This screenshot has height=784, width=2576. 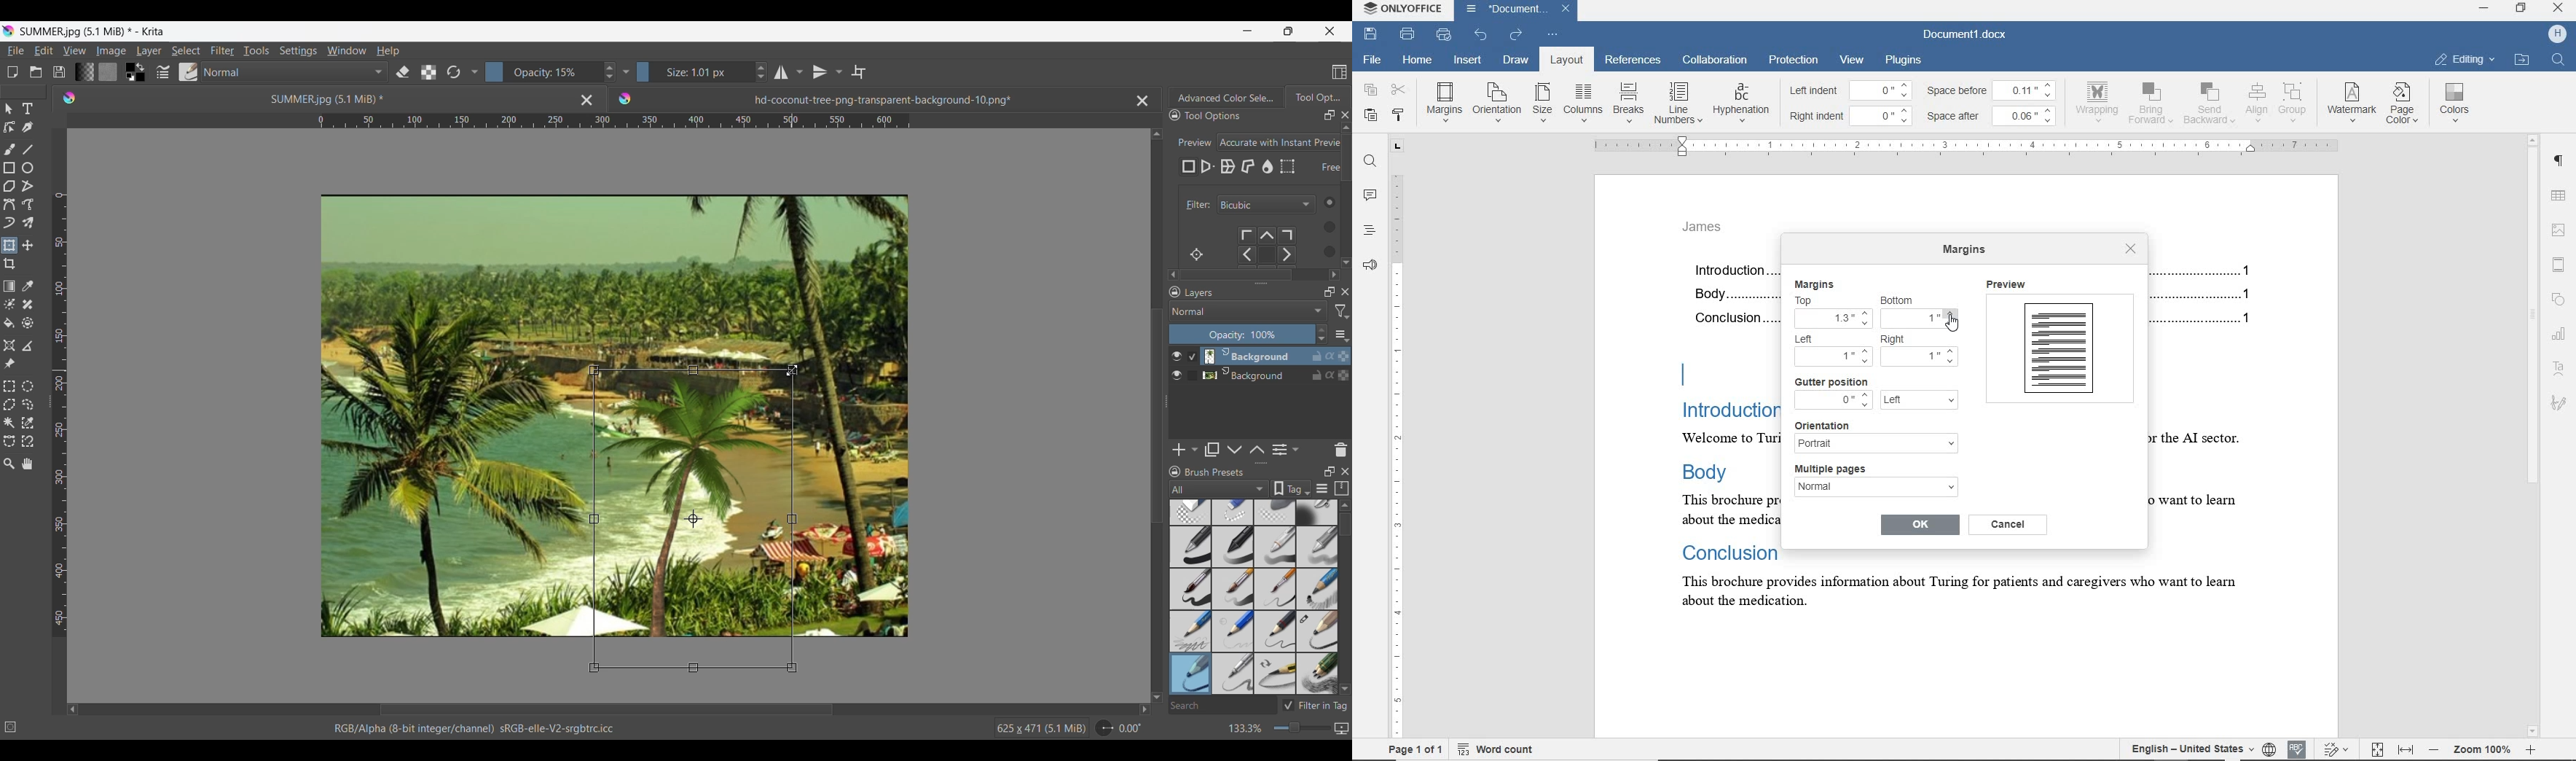 What do you see at coordinates (346, 50) in the screenshot?
I see `Window` at bounding box center [346, 50].